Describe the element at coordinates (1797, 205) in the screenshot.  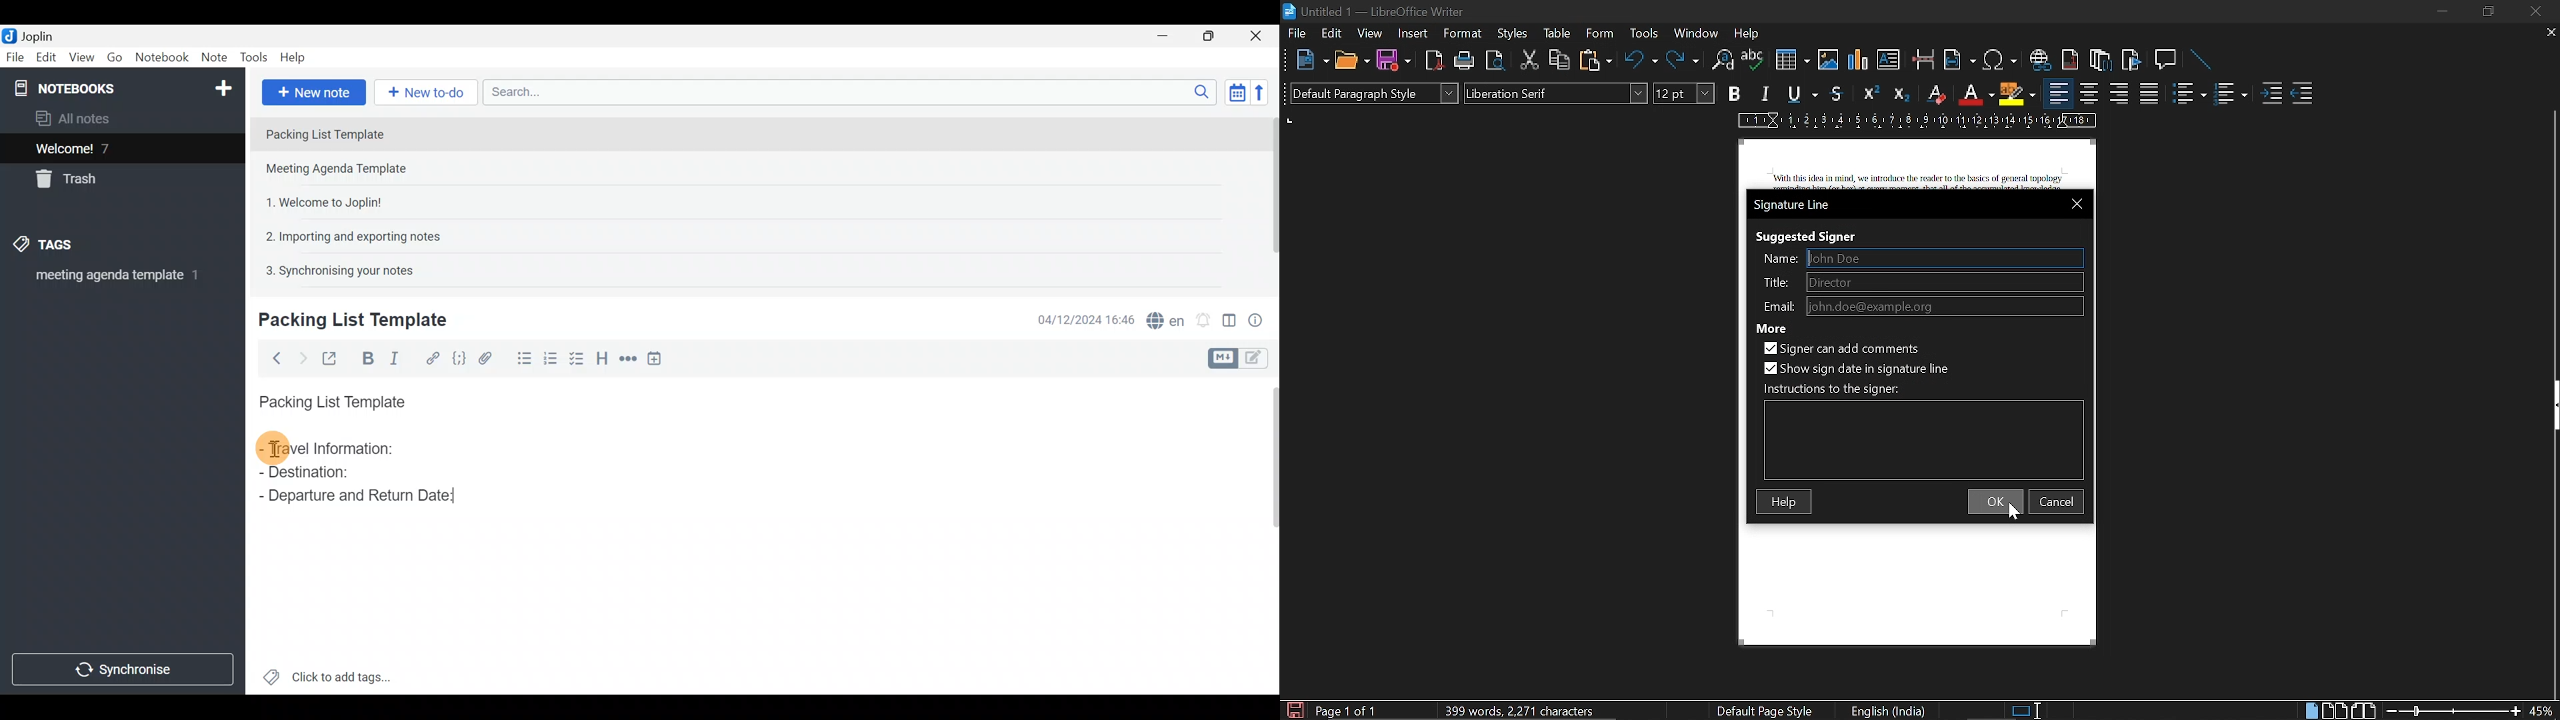
I see `current window` at that location.